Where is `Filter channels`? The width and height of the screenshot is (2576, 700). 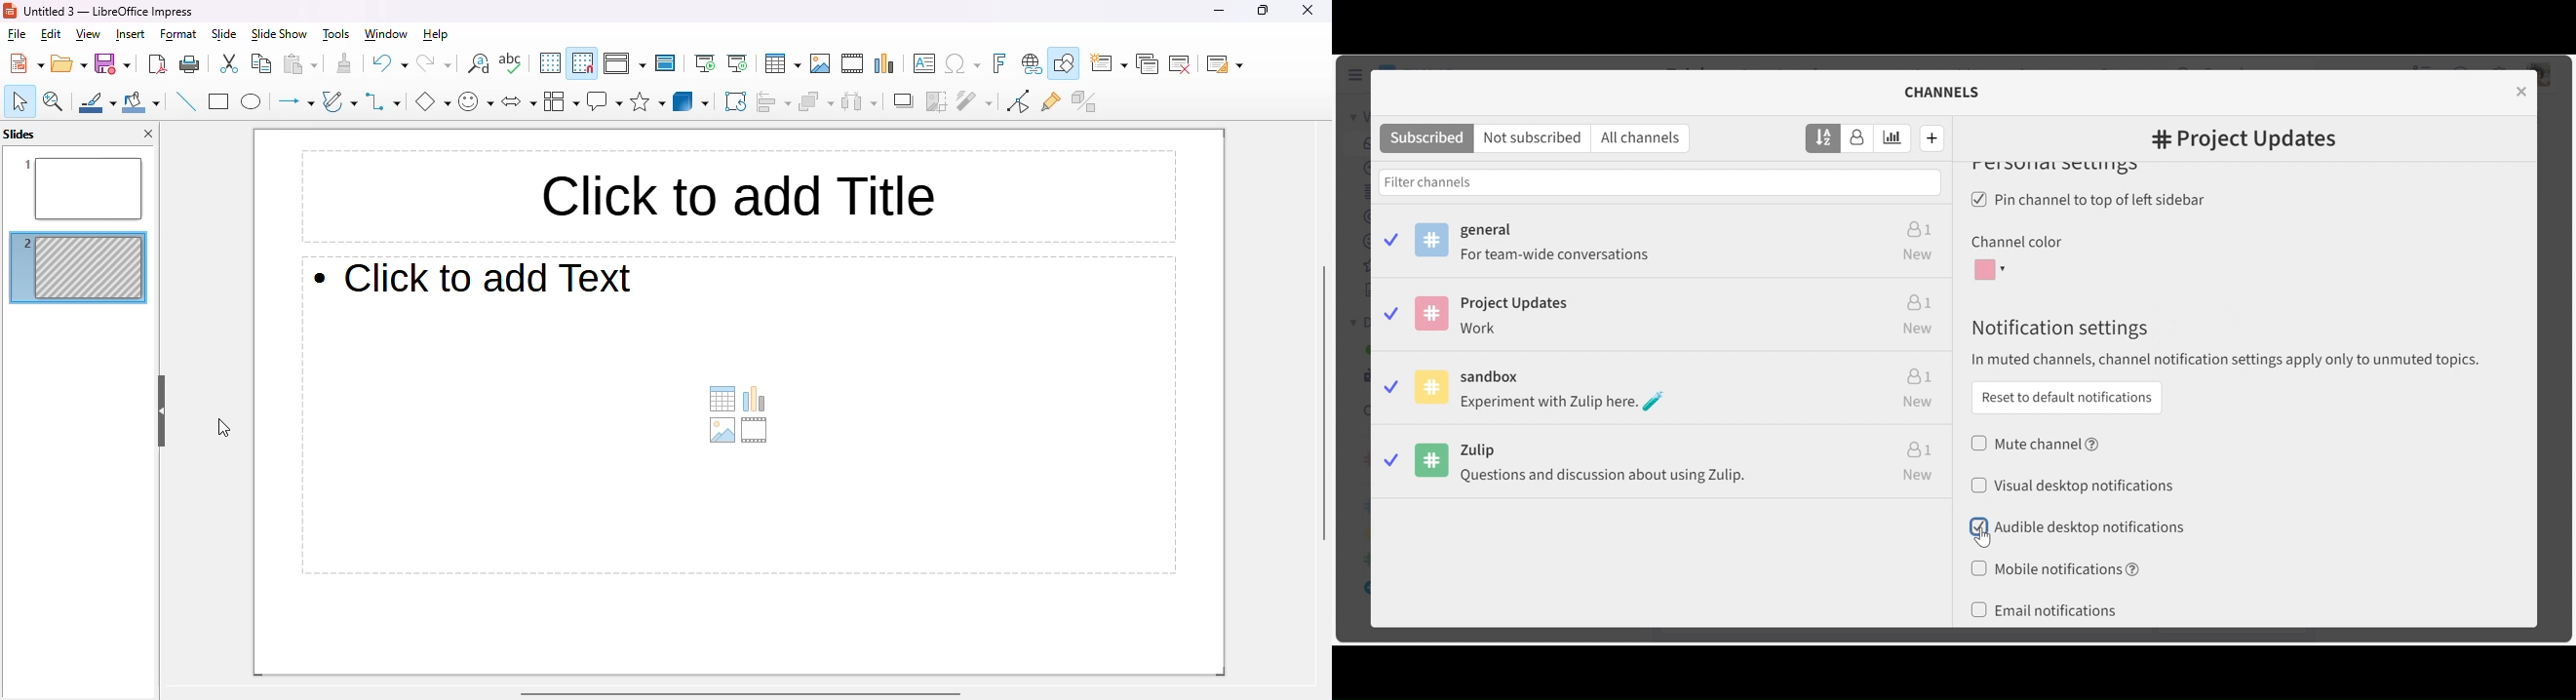
Filter channels is located at coordinates (1660, 181).